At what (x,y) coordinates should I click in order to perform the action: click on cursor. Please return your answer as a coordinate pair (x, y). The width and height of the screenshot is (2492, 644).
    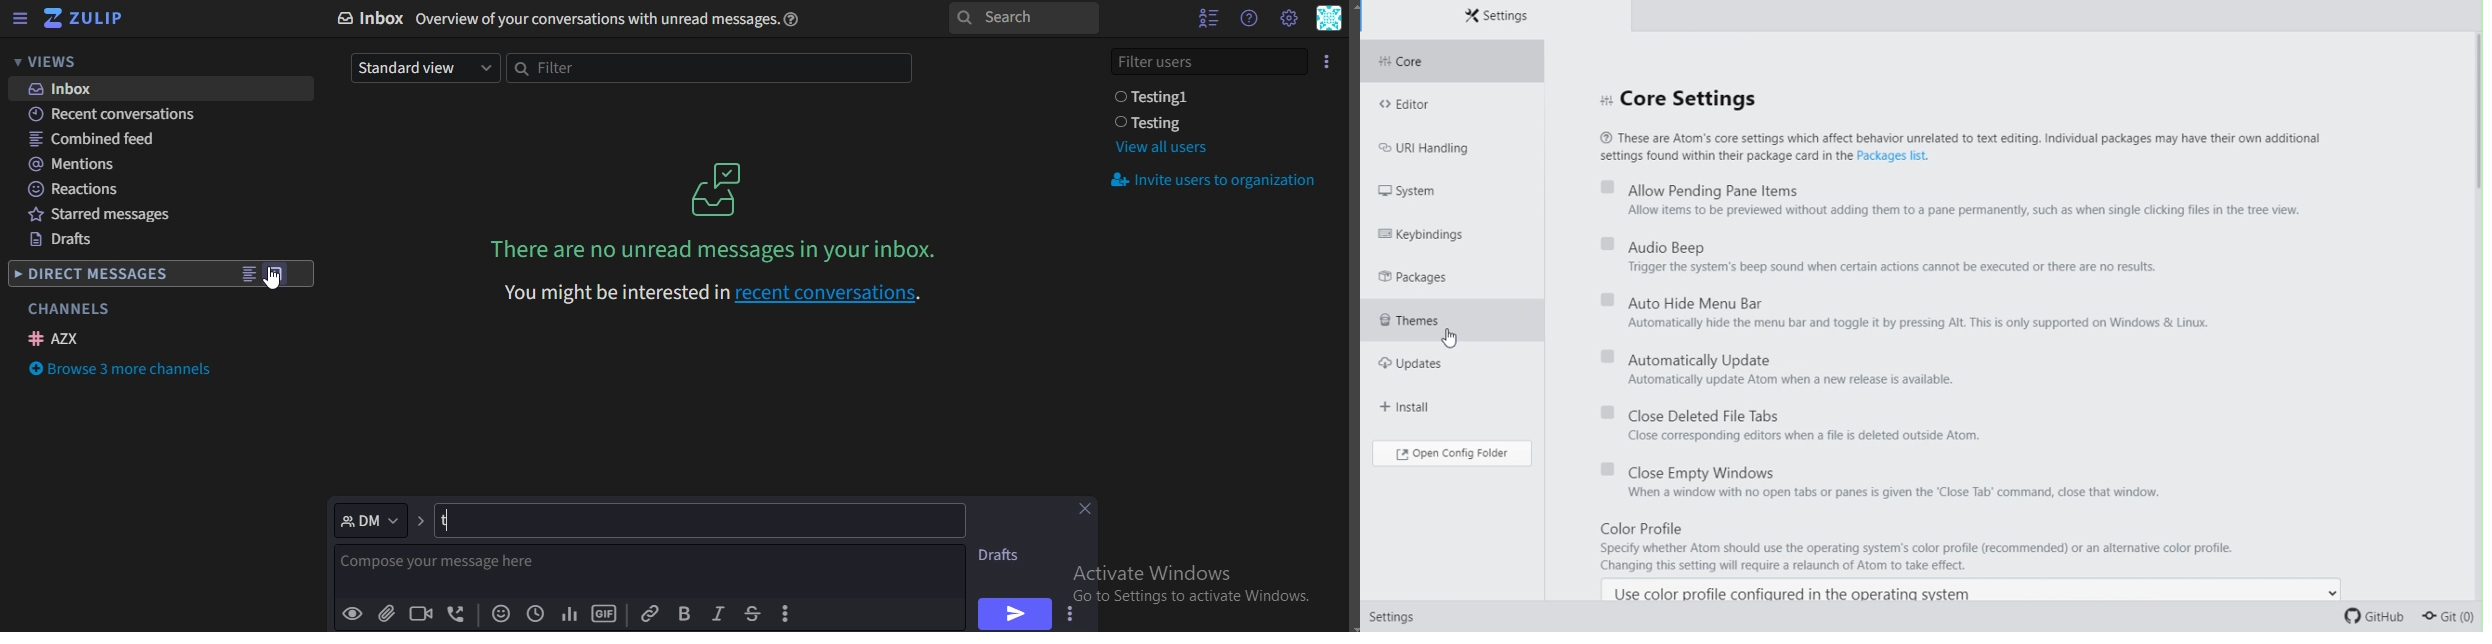
    Looking at the image, I should click on (1454, 341).